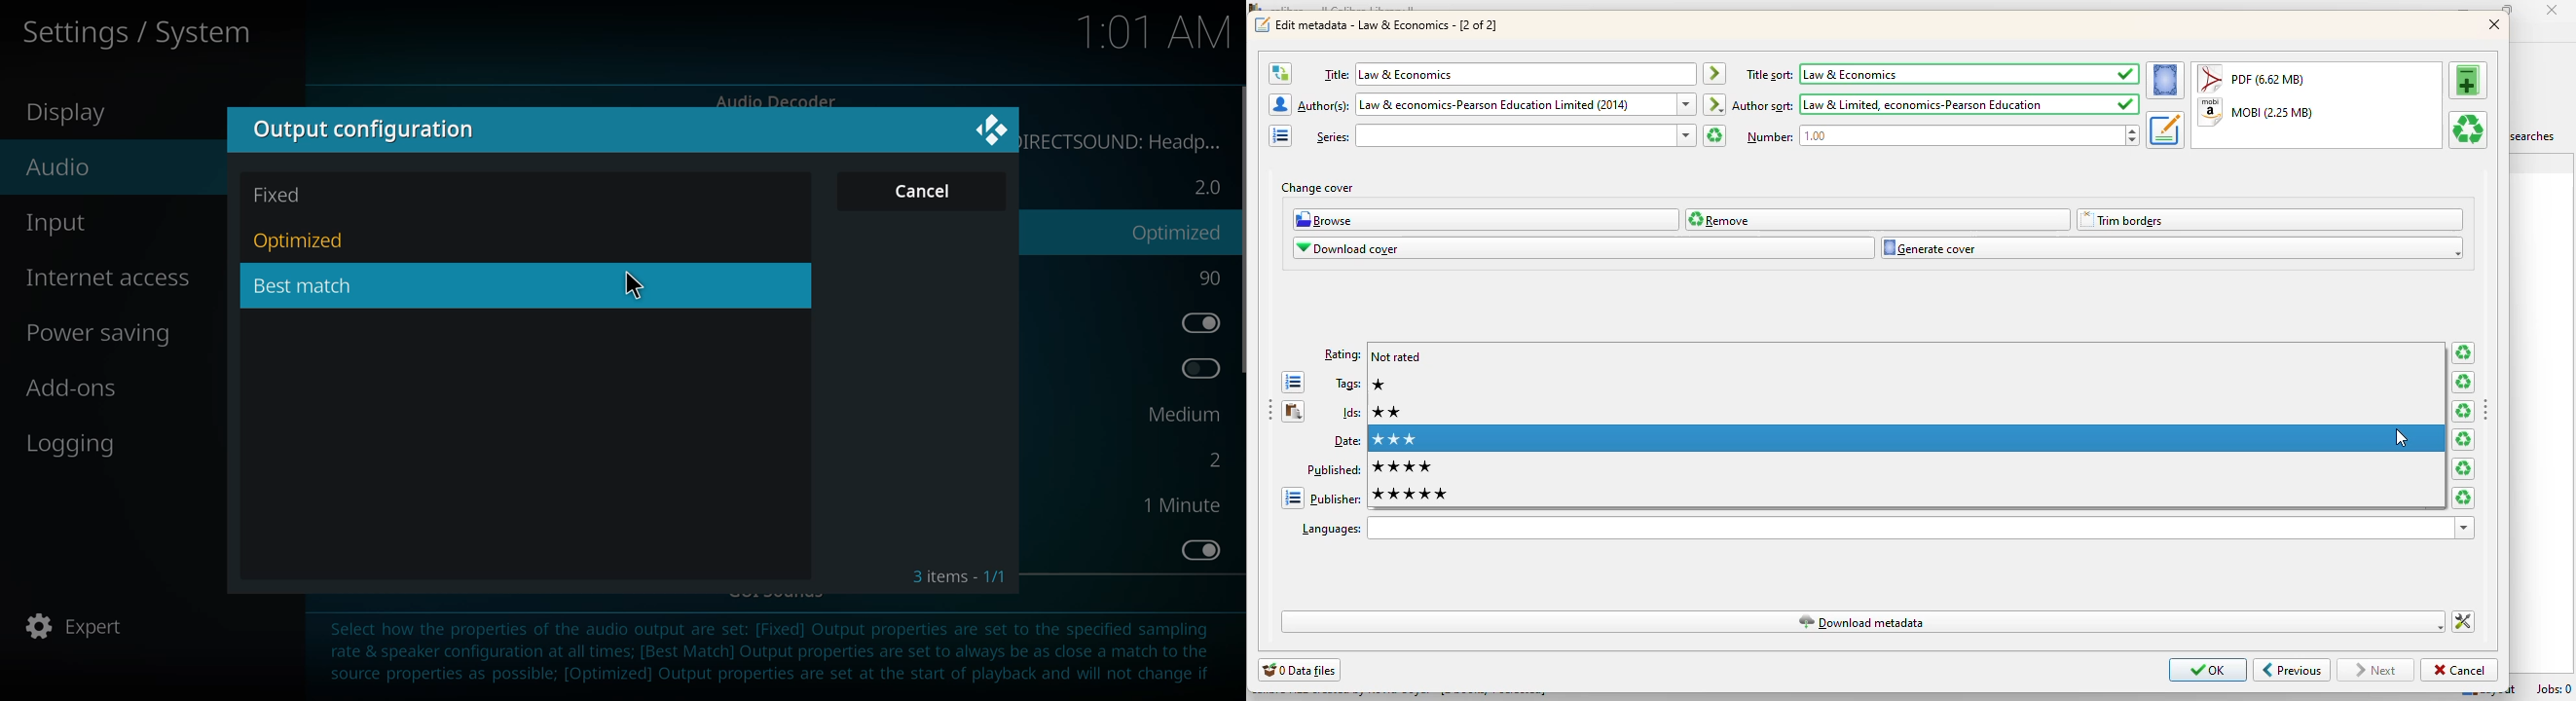  I want to click on fixed, so click(282, 196).